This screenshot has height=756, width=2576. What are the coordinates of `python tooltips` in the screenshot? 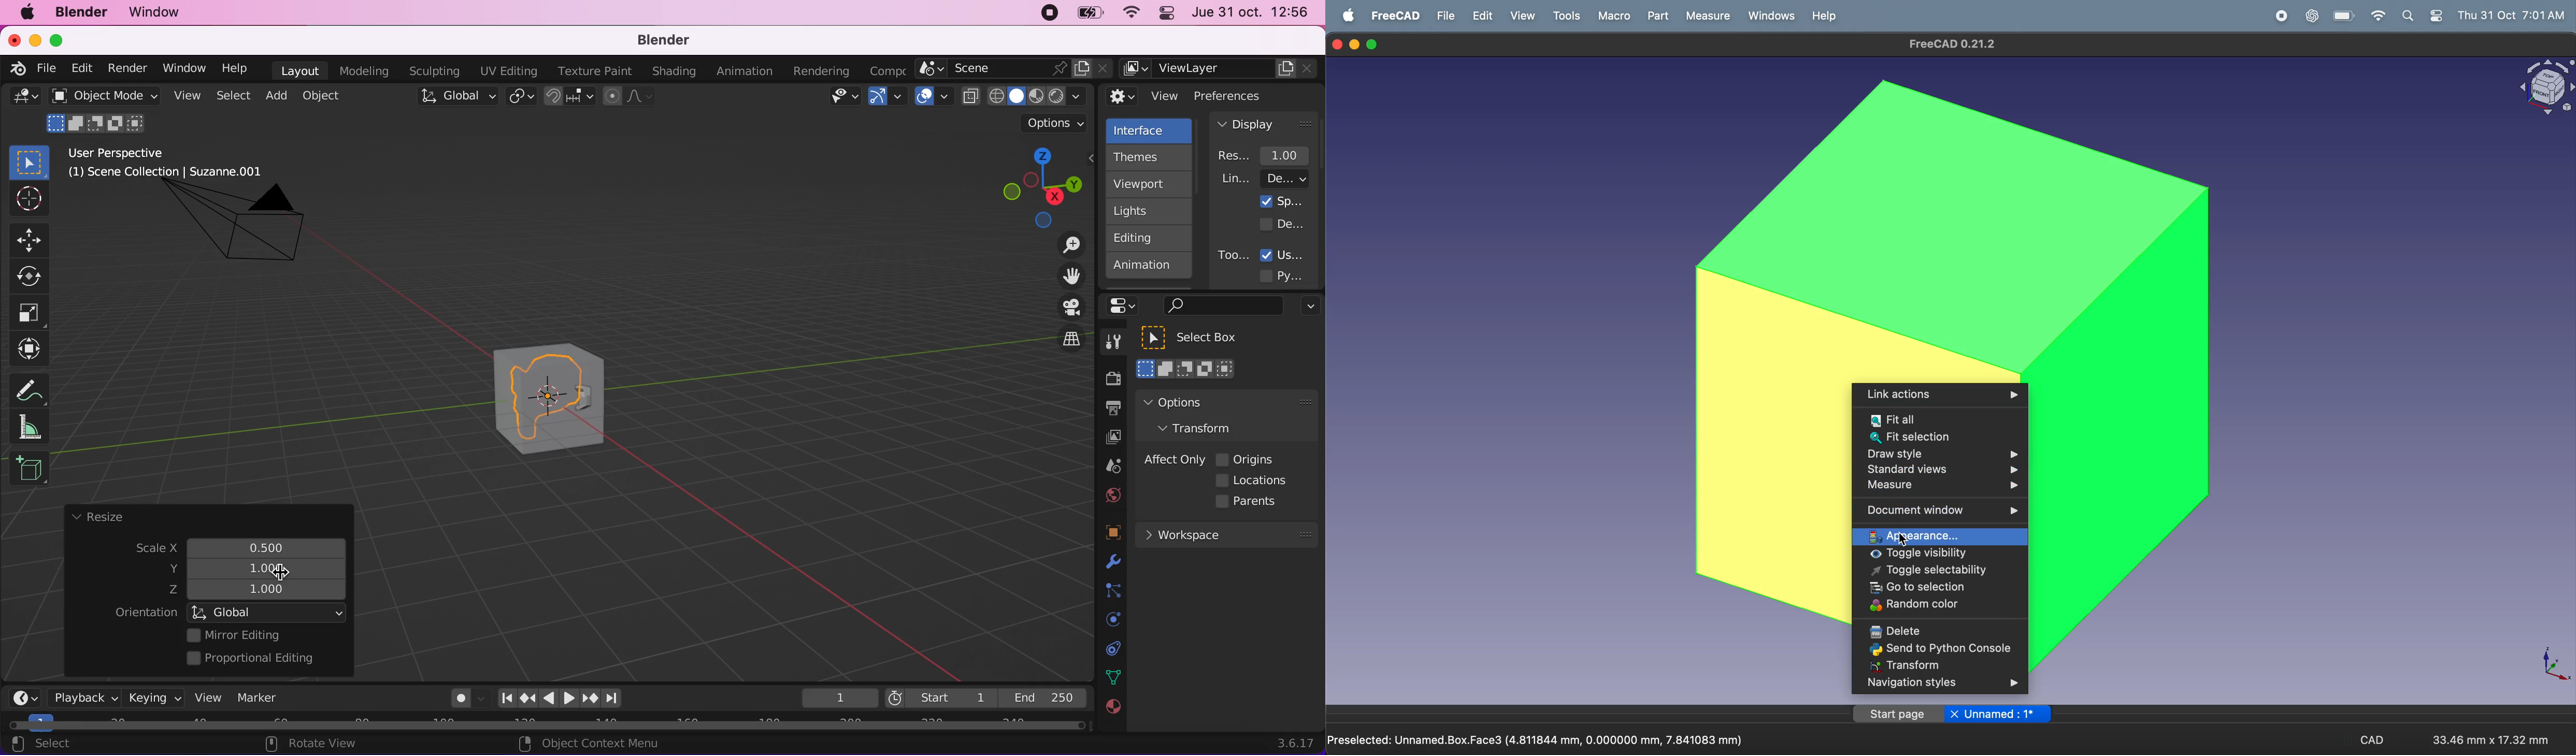 It's located at (1294, 274).